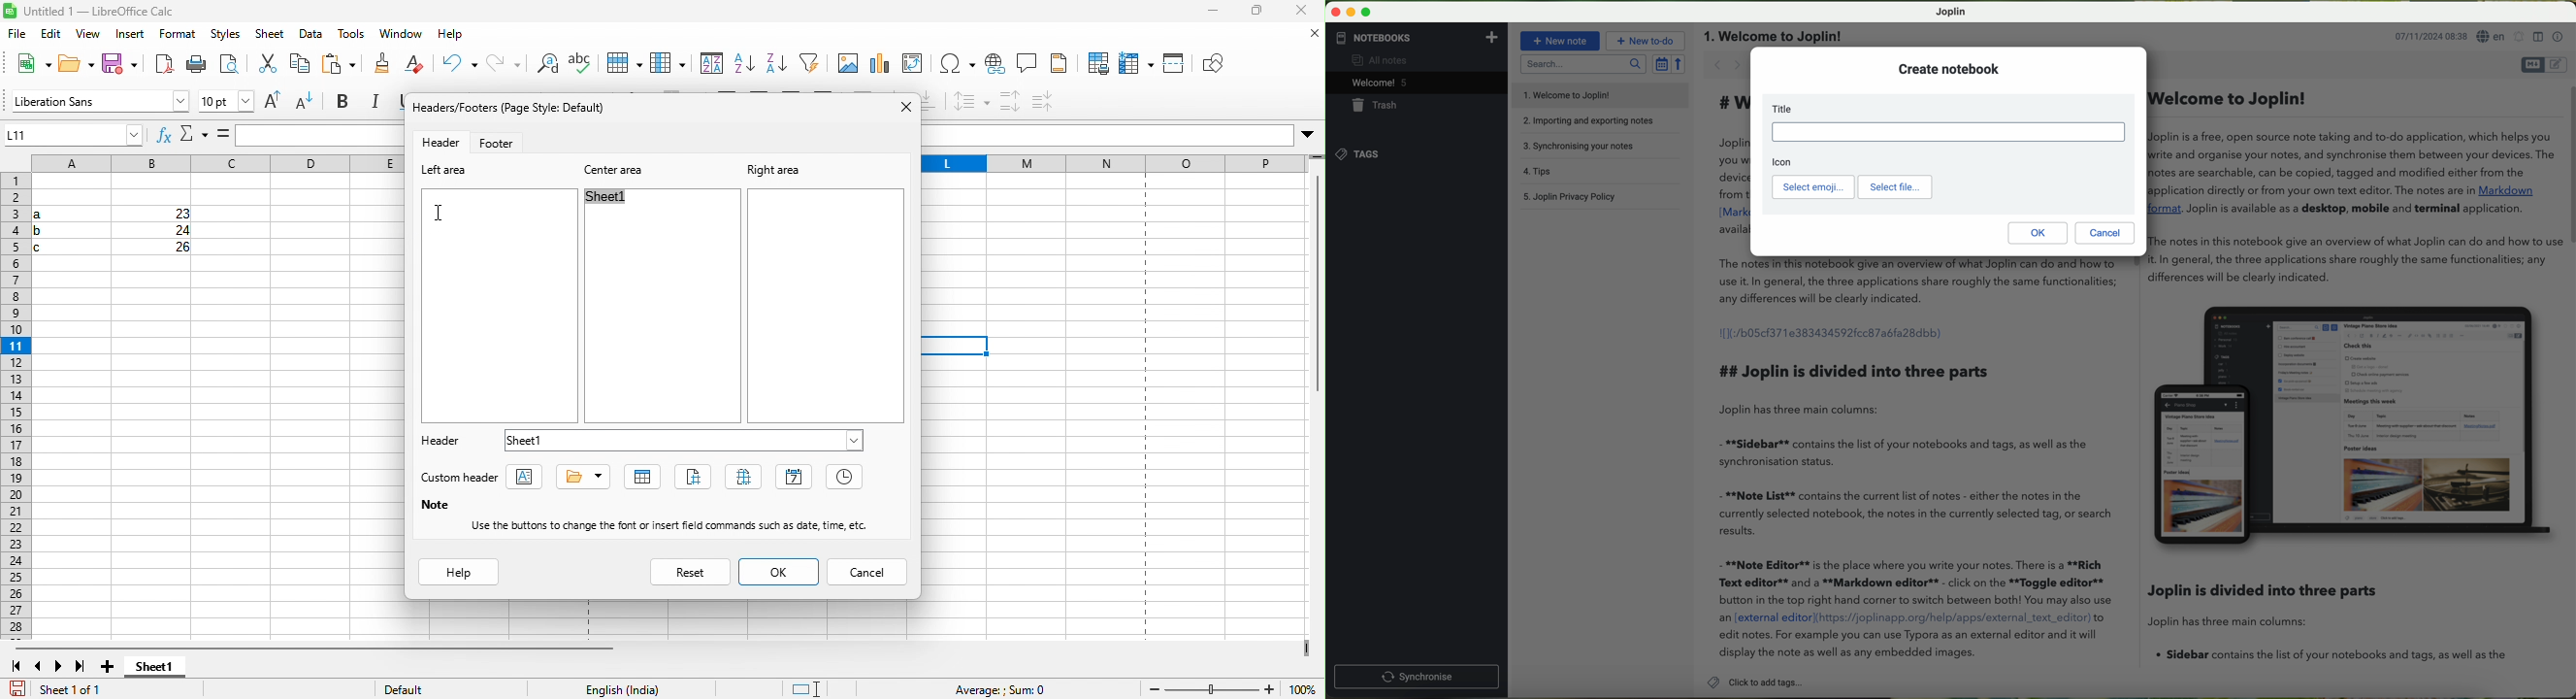 The height and width of the screenshot is (700, 2576). What do you see at coordinates (618, 170) in the screenshot?
I see `center area` at bounding box center [618, 170].